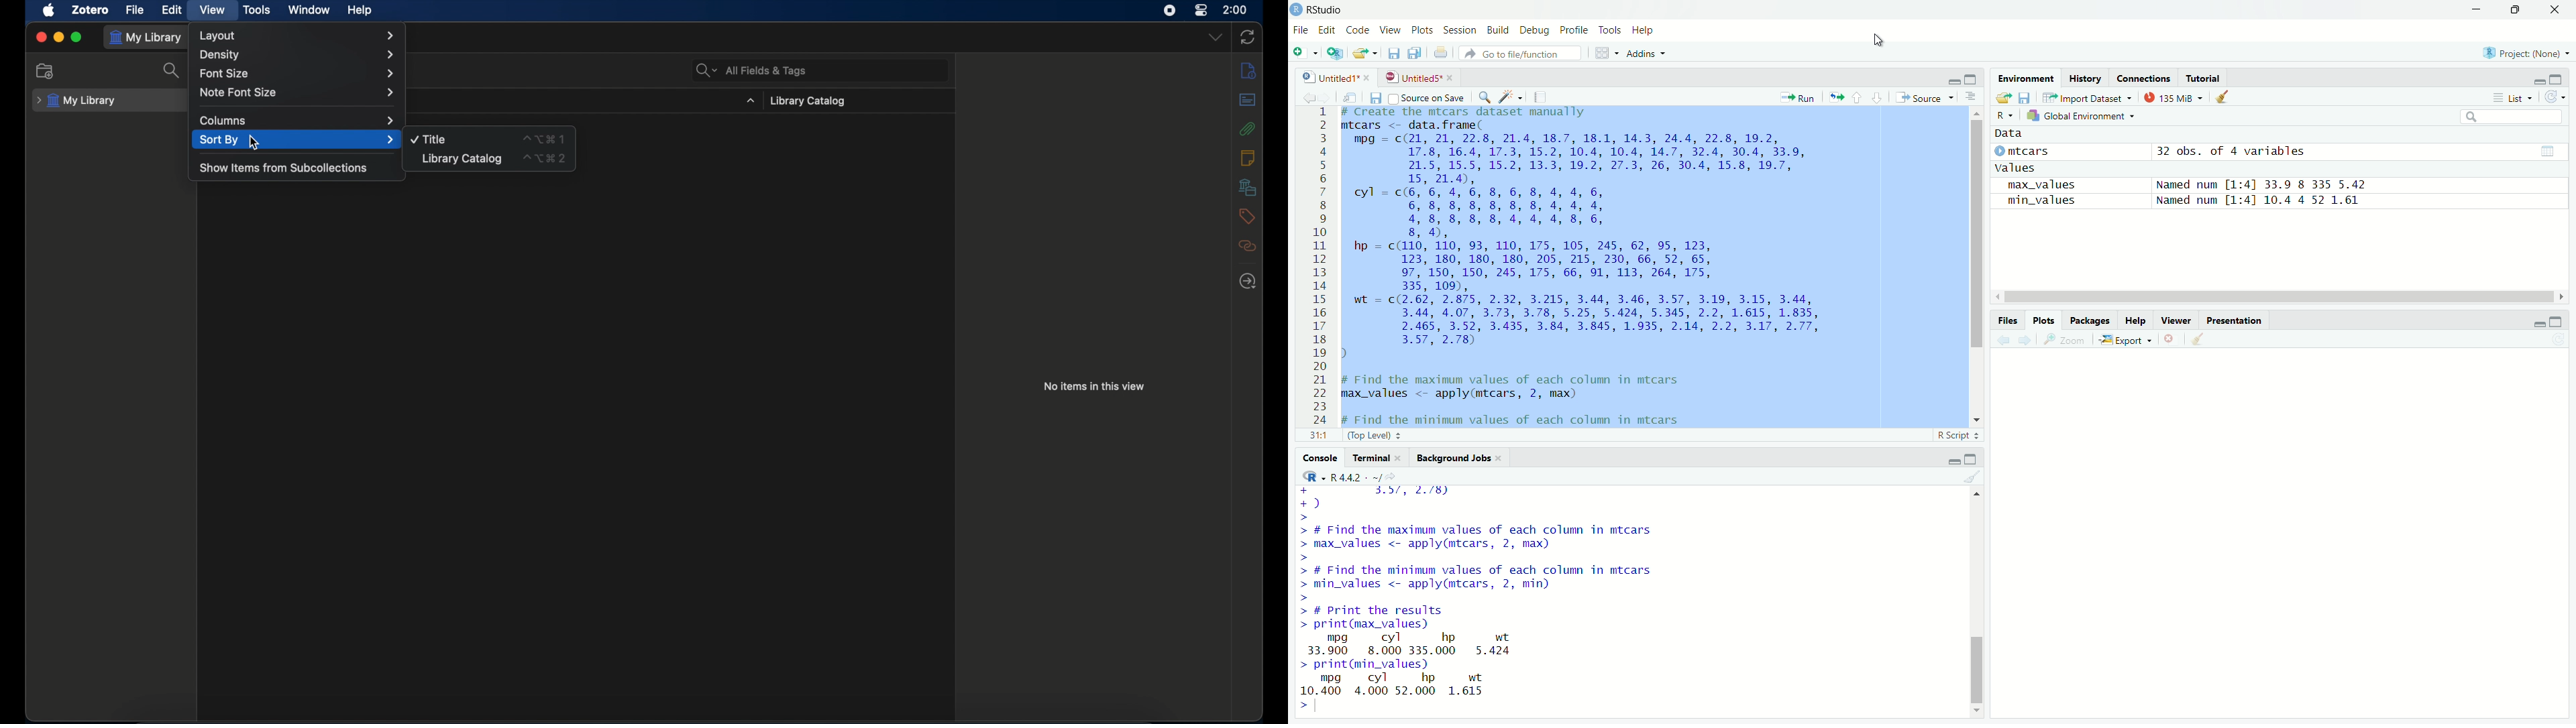 The width and height of the screenshot is (2576, 728). Describe the element at coordinates (1970, 97) in the screenshot. I see `options` at that location.